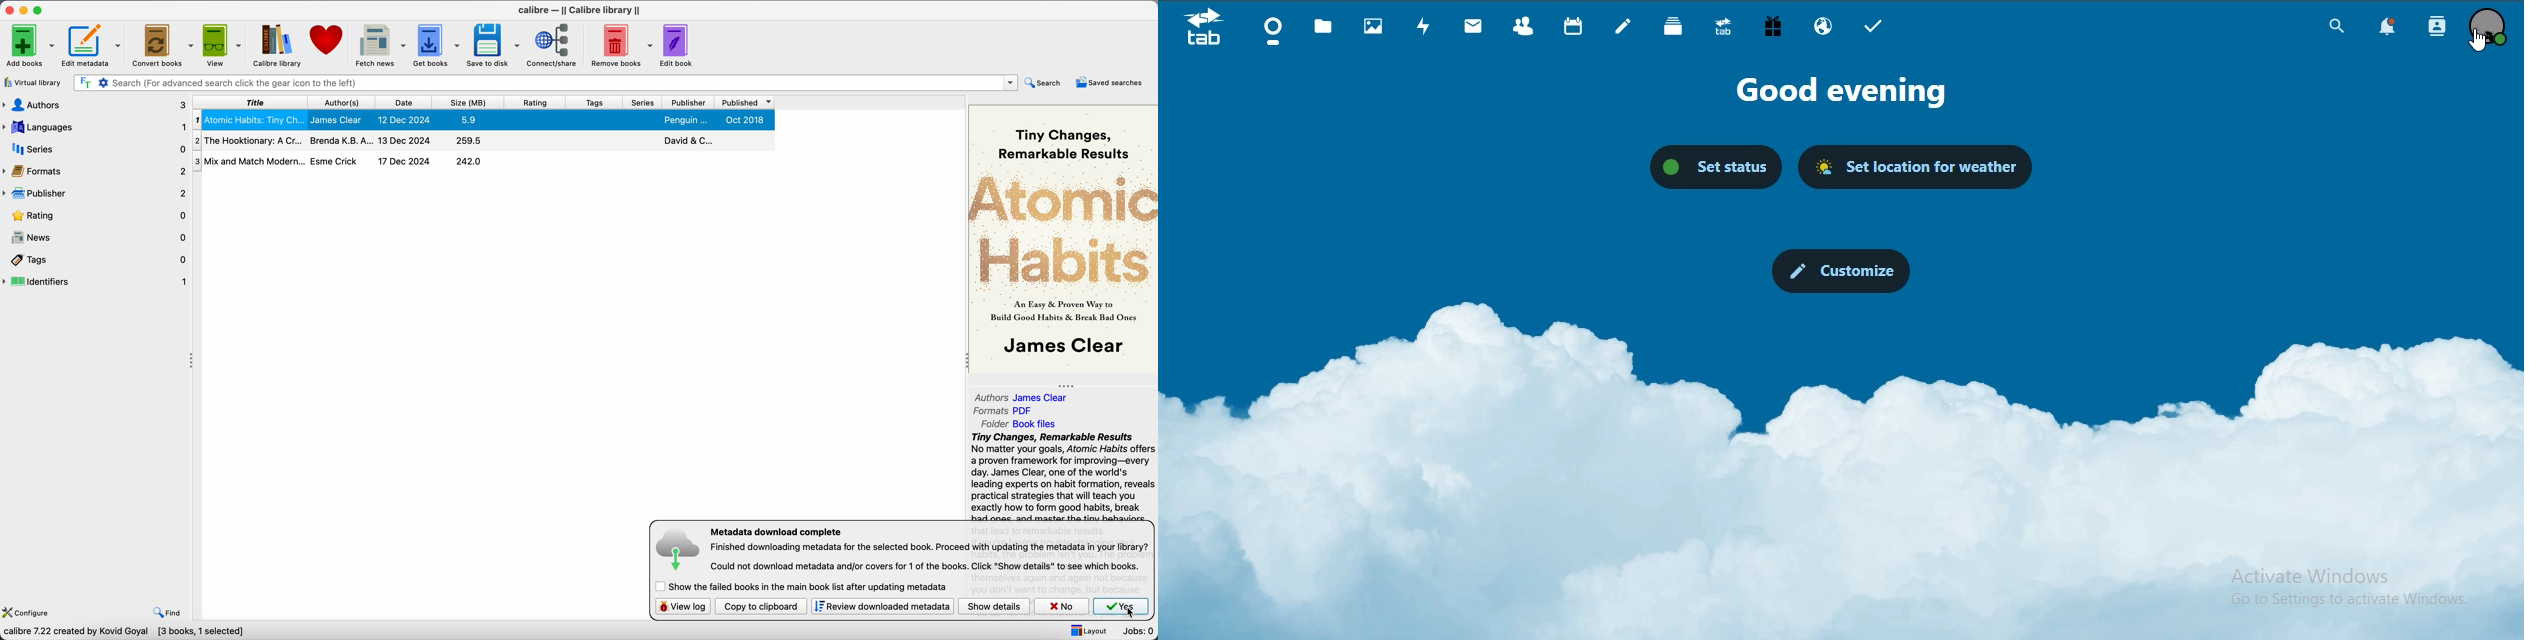  I want to click on saved searches, so click(1111, 84).